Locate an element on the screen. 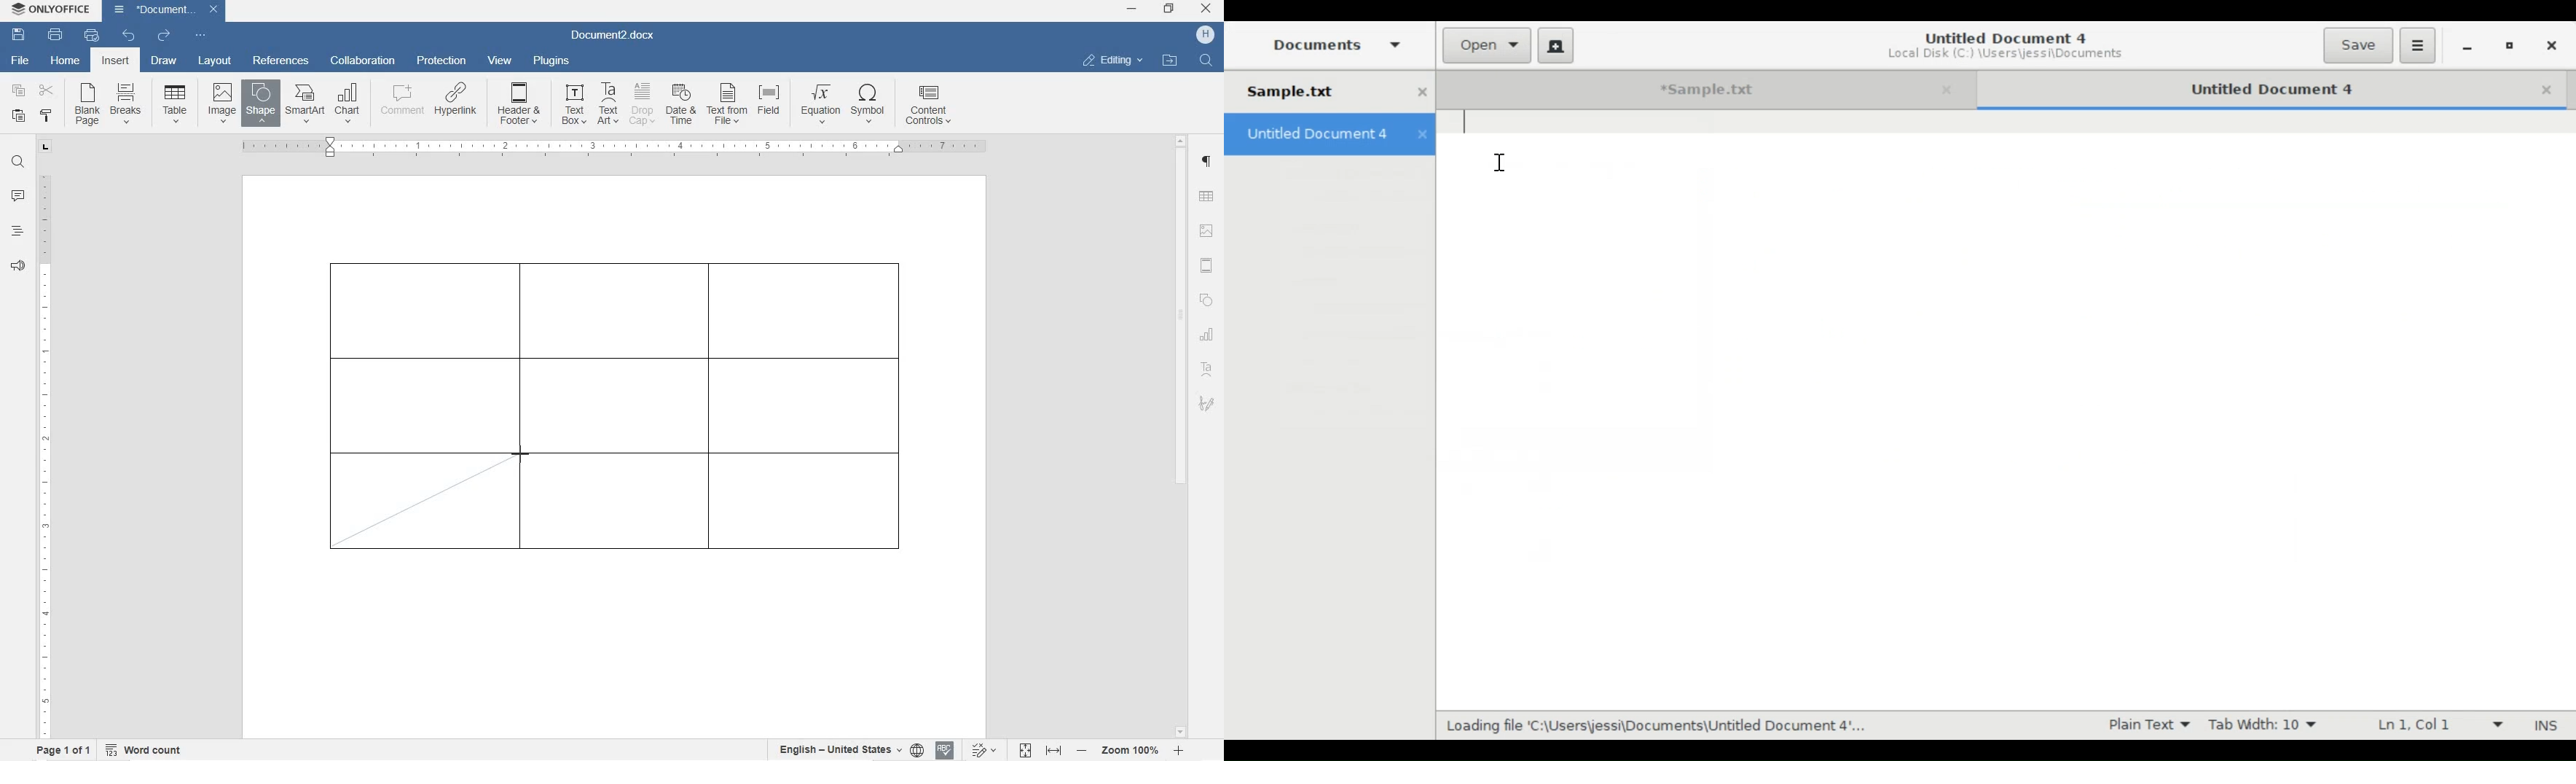  file is located at coordinates (23, 62).